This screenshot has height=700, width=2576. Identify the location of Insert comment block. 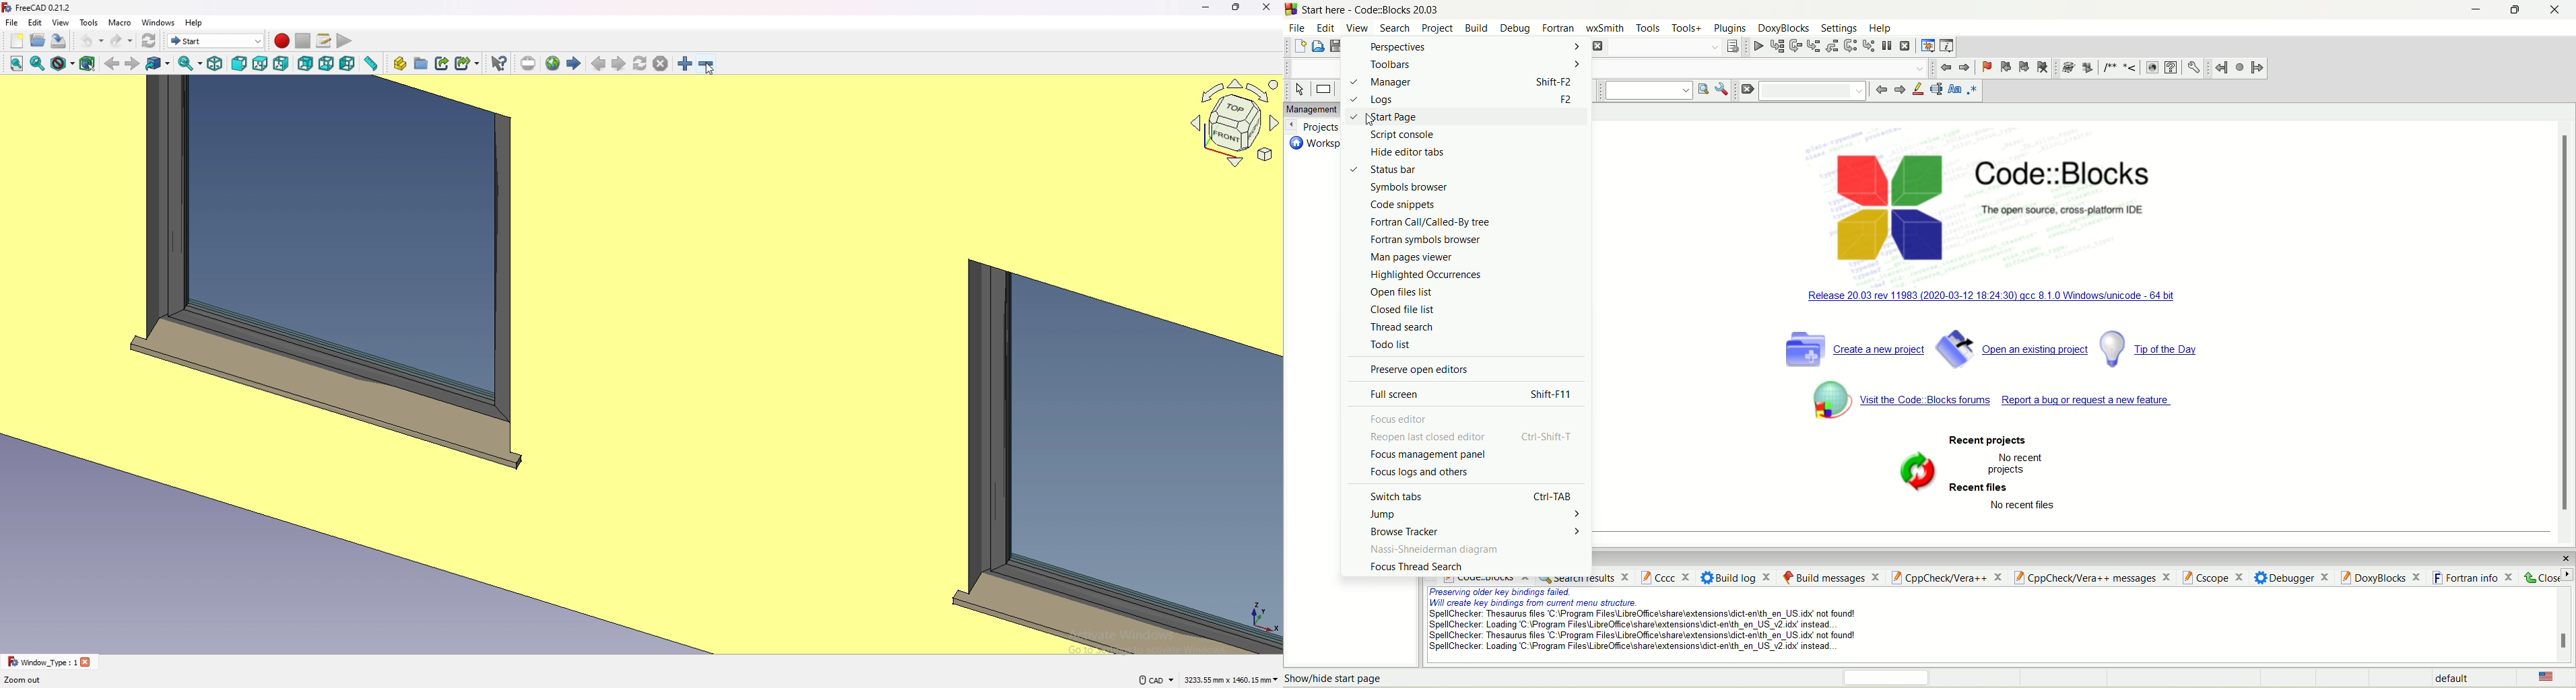
(2107, 67).